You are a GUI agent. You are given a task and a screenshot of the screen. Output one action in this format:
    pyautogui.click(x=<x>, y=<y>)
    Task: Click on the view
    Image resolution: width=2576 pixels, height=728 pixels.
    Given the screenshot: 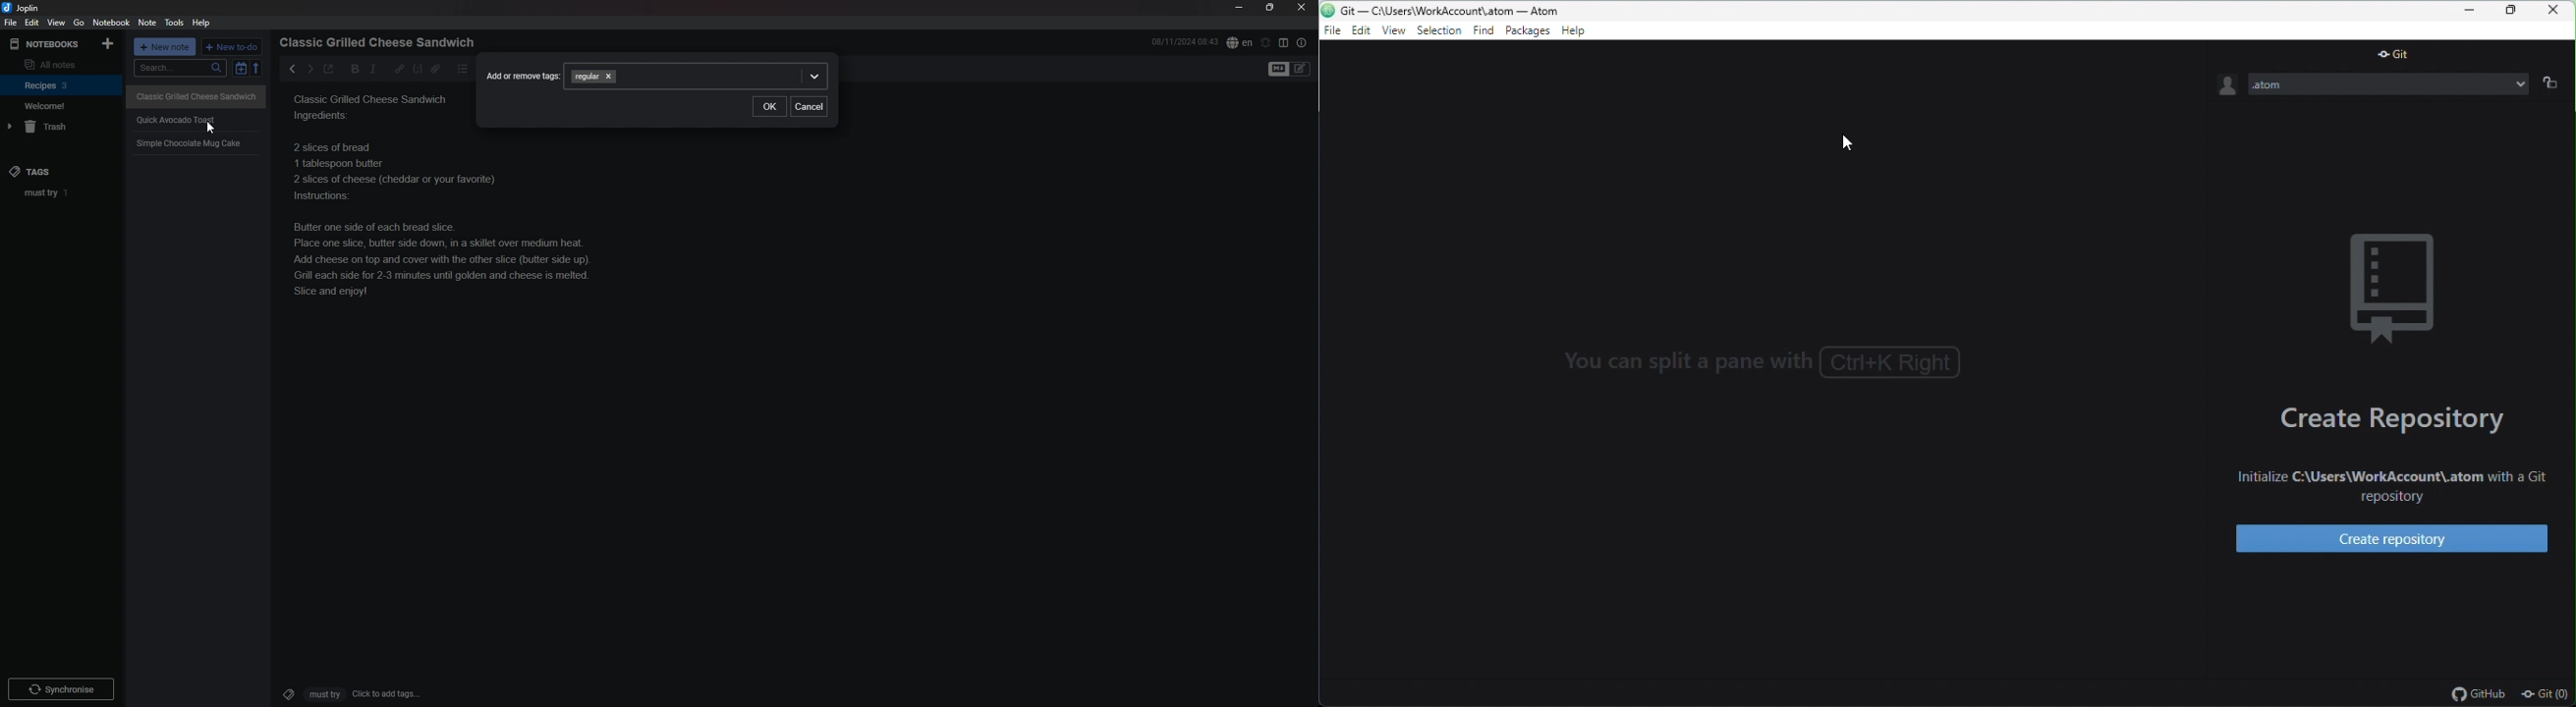 What is the action you would take?
    pyautogui.click(x=1396, y=31)
    